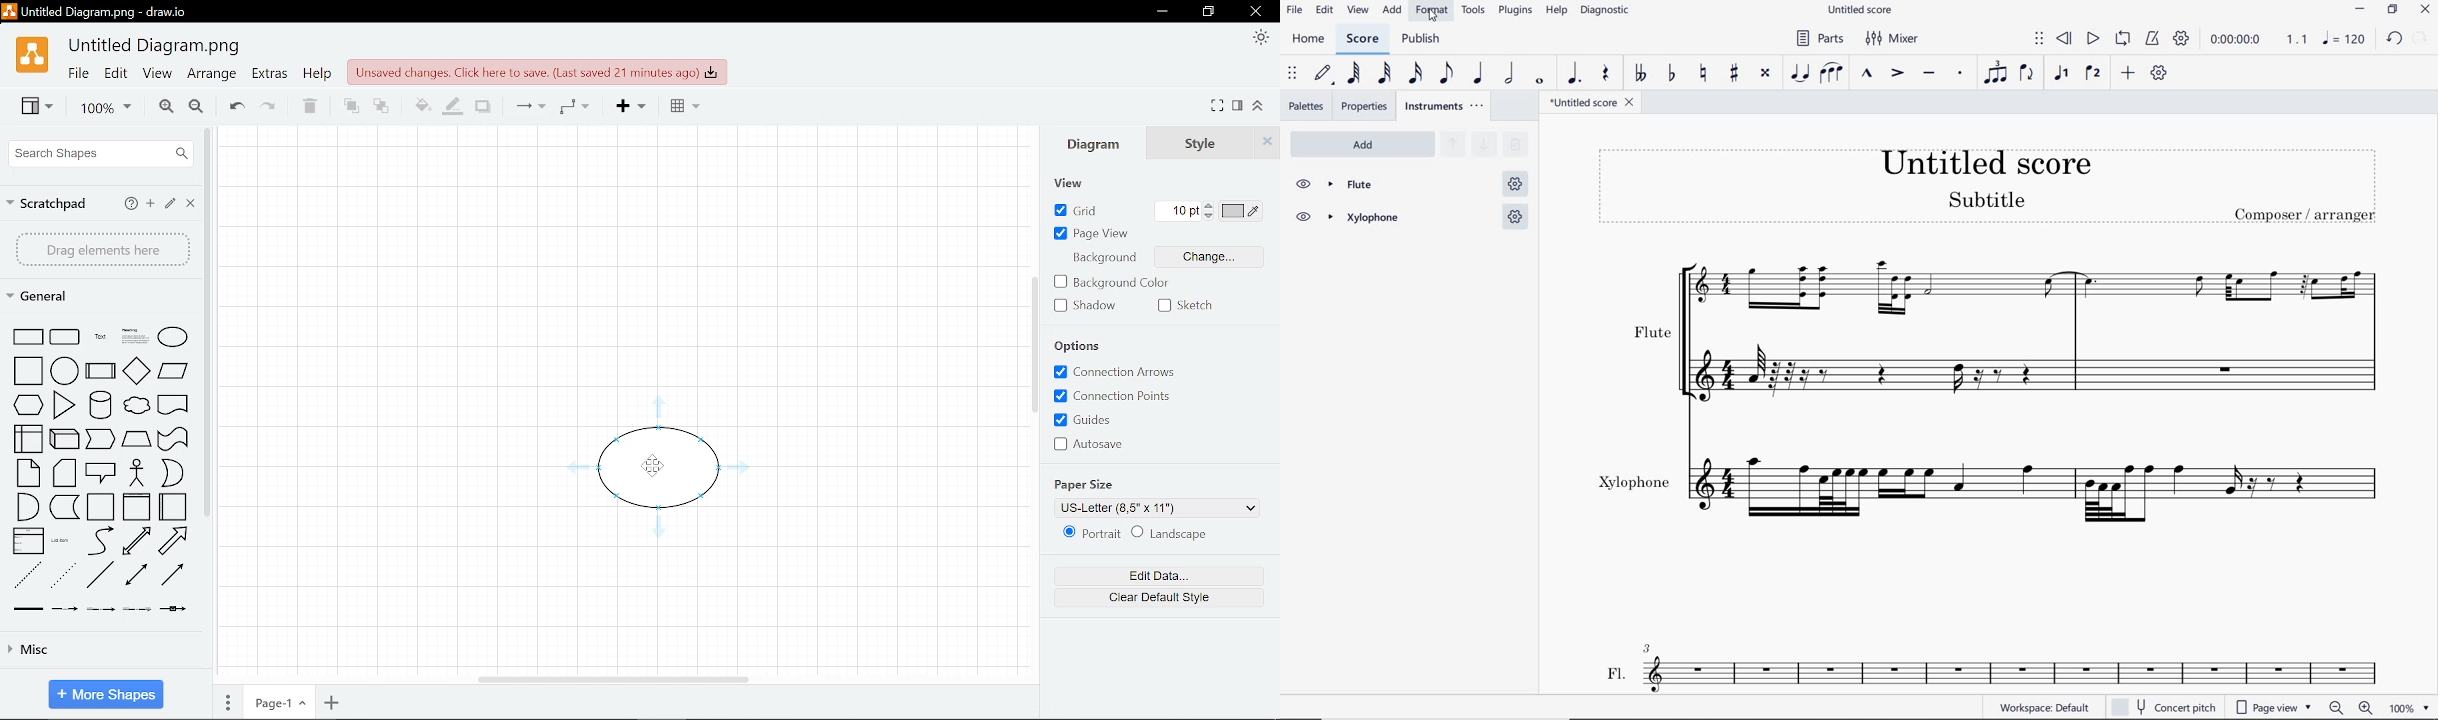 The width and height of the screenshot is (2464, 728). Describe the element at coordinates (1393, 10) in the screenshot. I see `ADD` at that location.